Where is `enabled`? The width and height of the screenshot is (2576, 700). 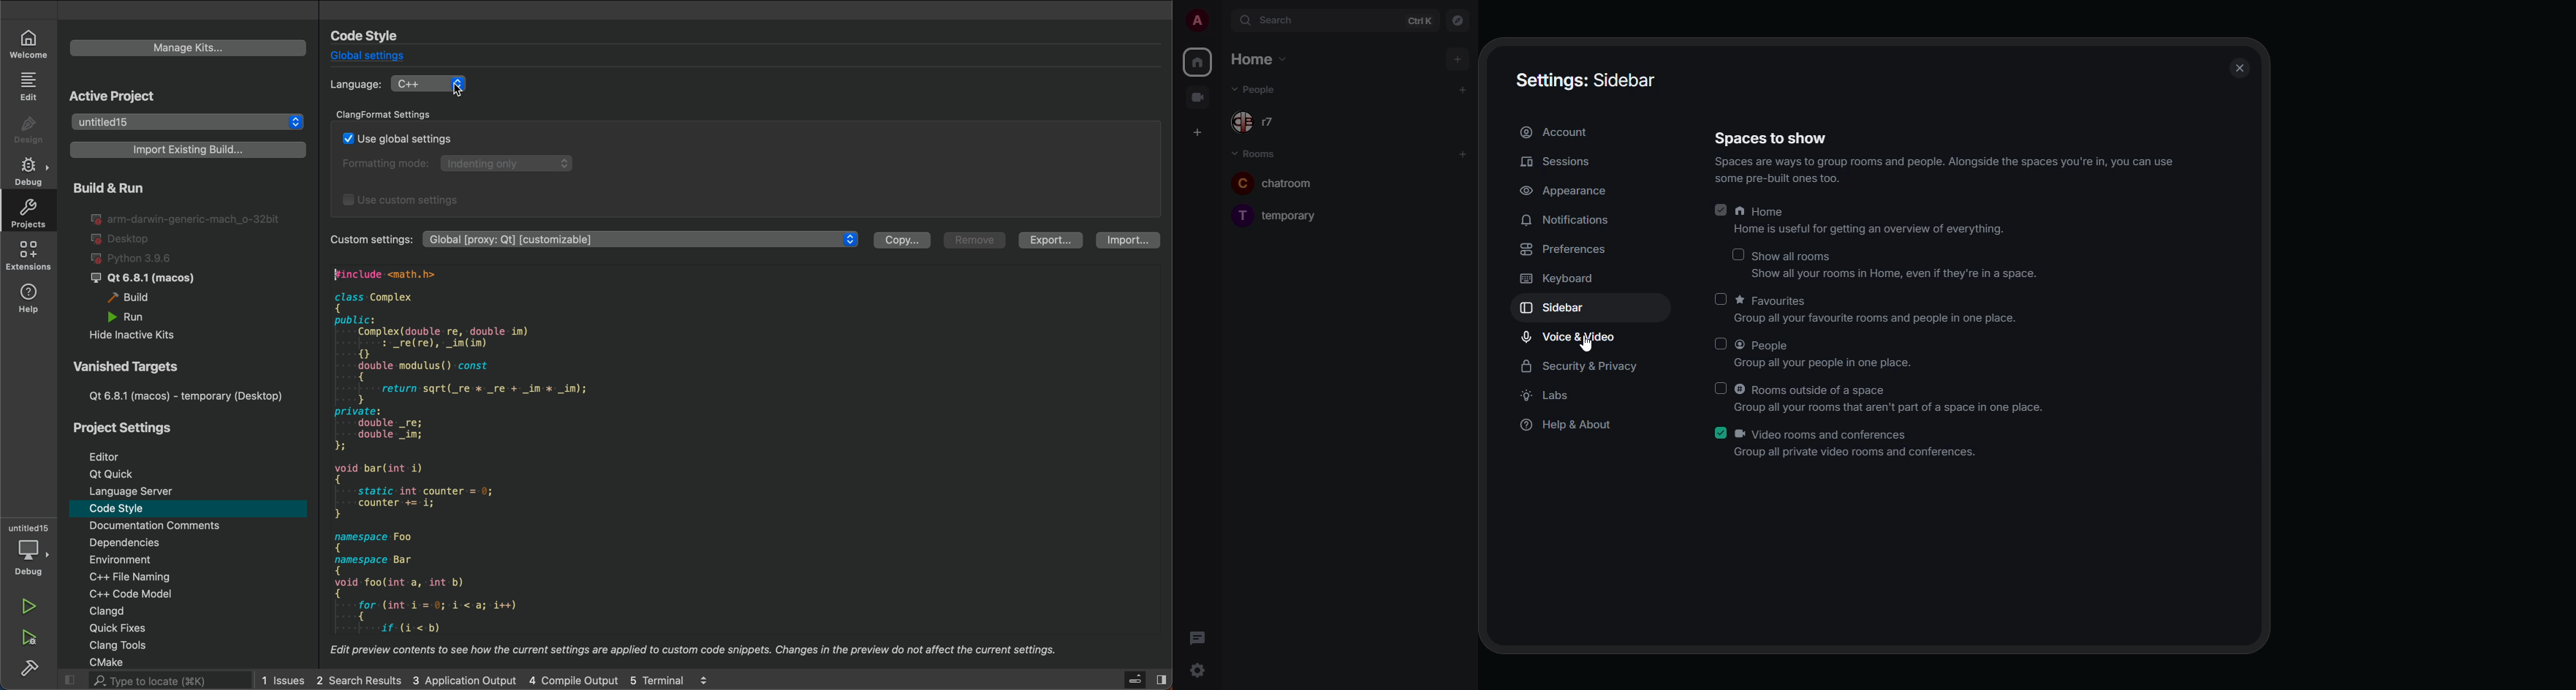
enabled is located at coordinates (1719, 433).